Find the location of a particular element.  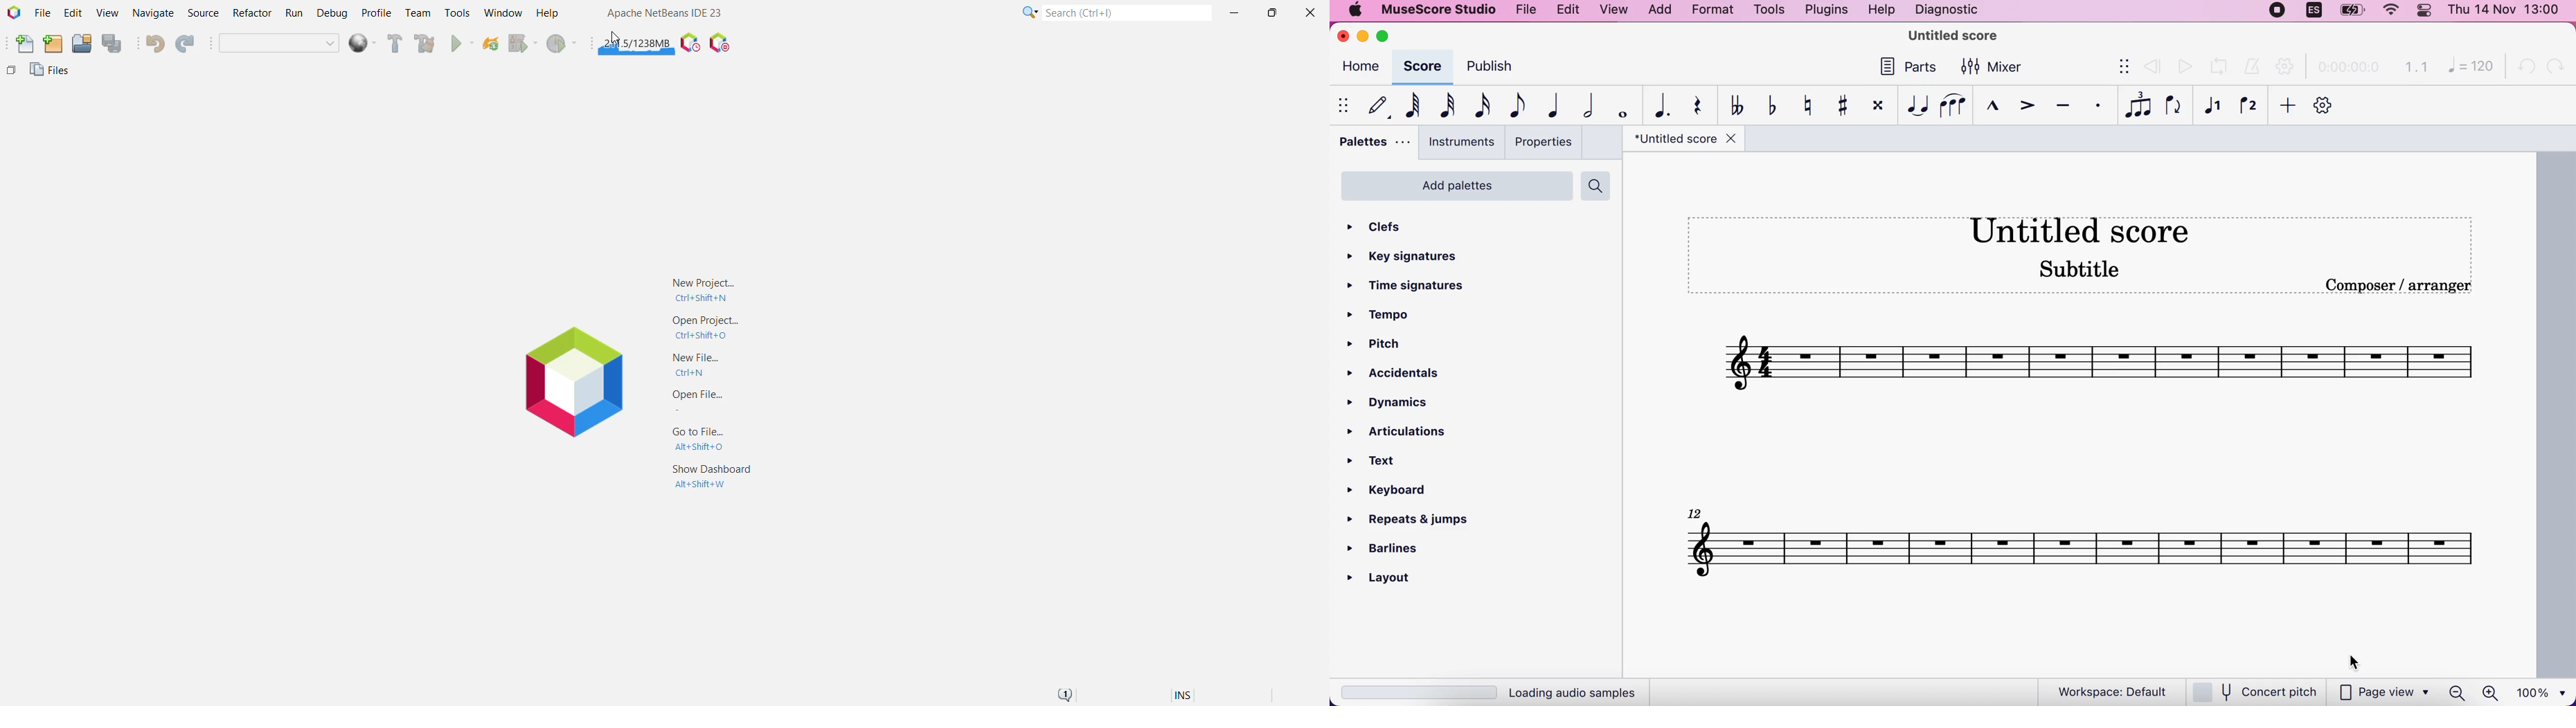

cursor is located at coordinates (2355, 663).